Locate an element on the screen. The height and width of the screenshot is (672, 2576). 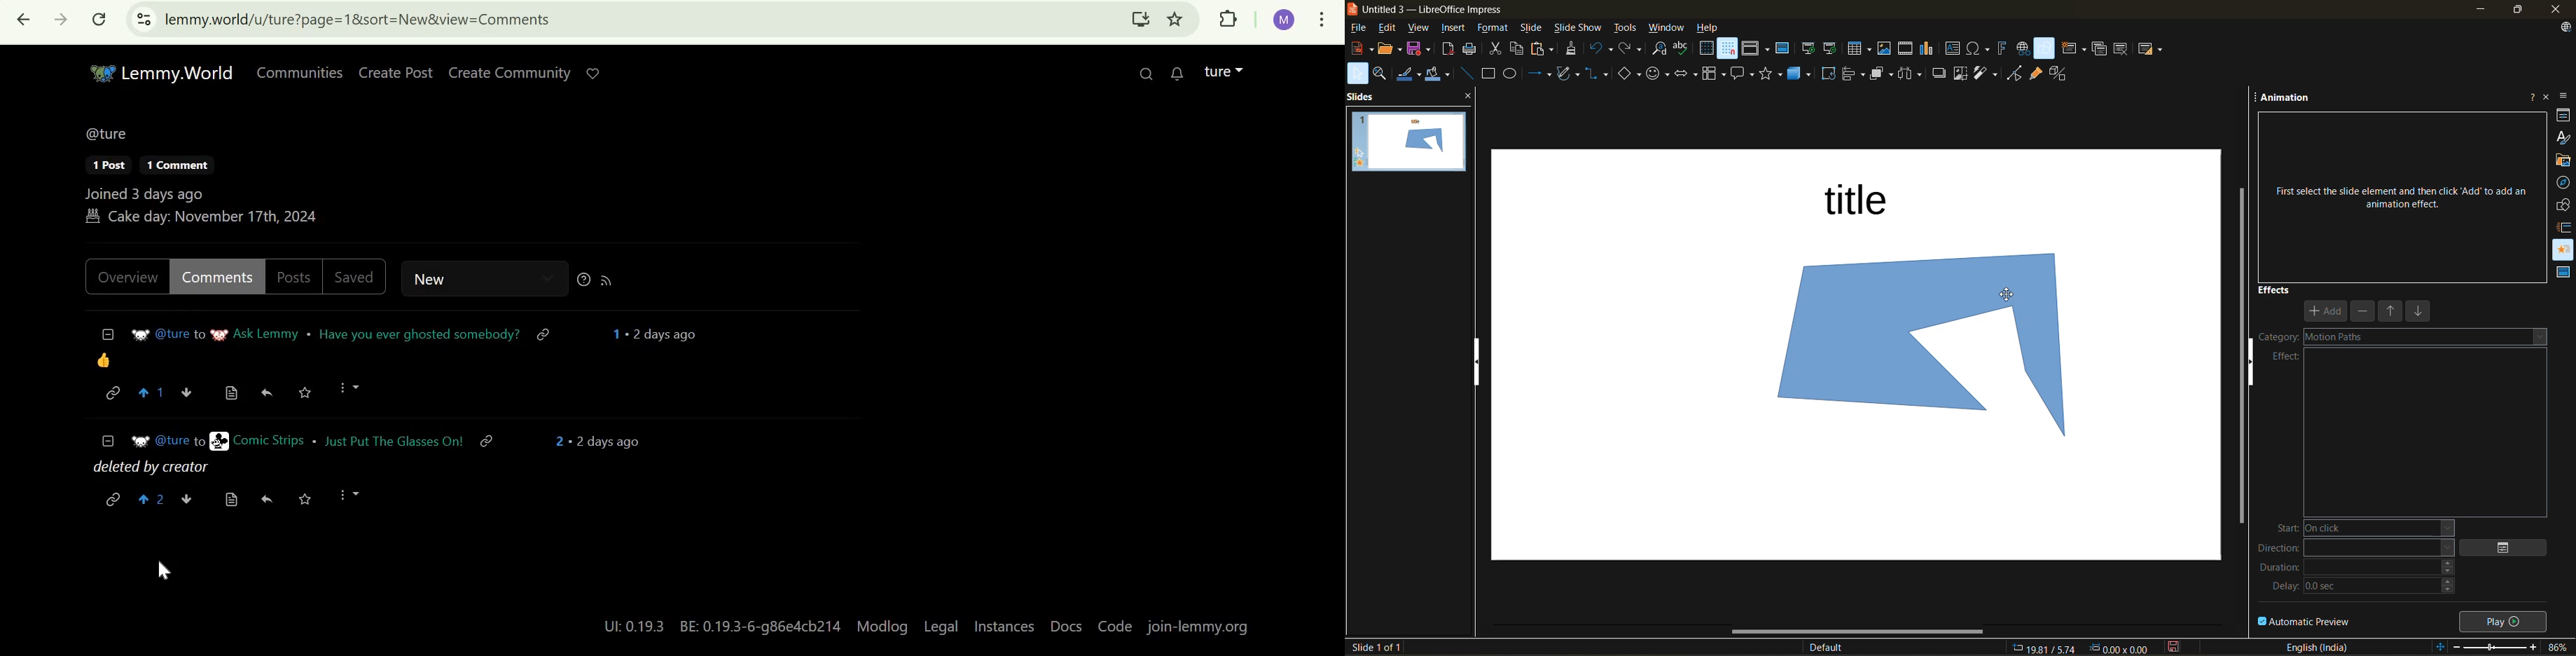
table is located at coordinates (1859, 49).